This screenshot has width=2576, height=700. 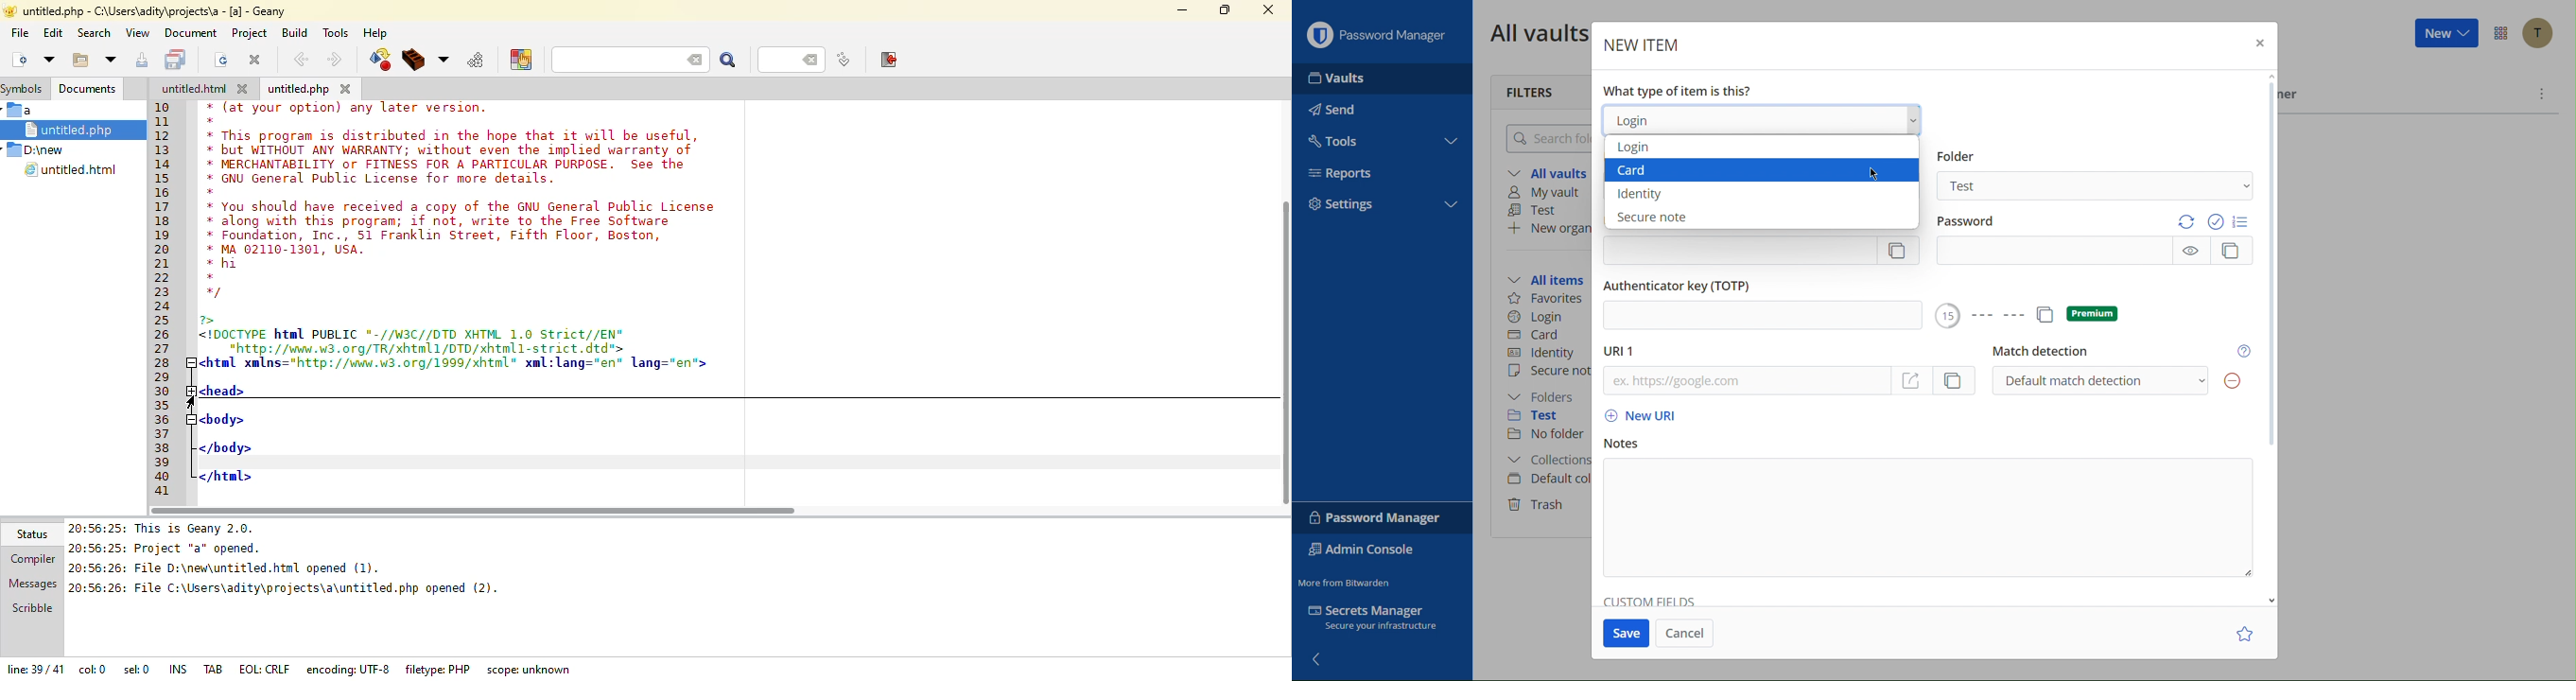 I want to click on Options, so click(x=2030, y=316).